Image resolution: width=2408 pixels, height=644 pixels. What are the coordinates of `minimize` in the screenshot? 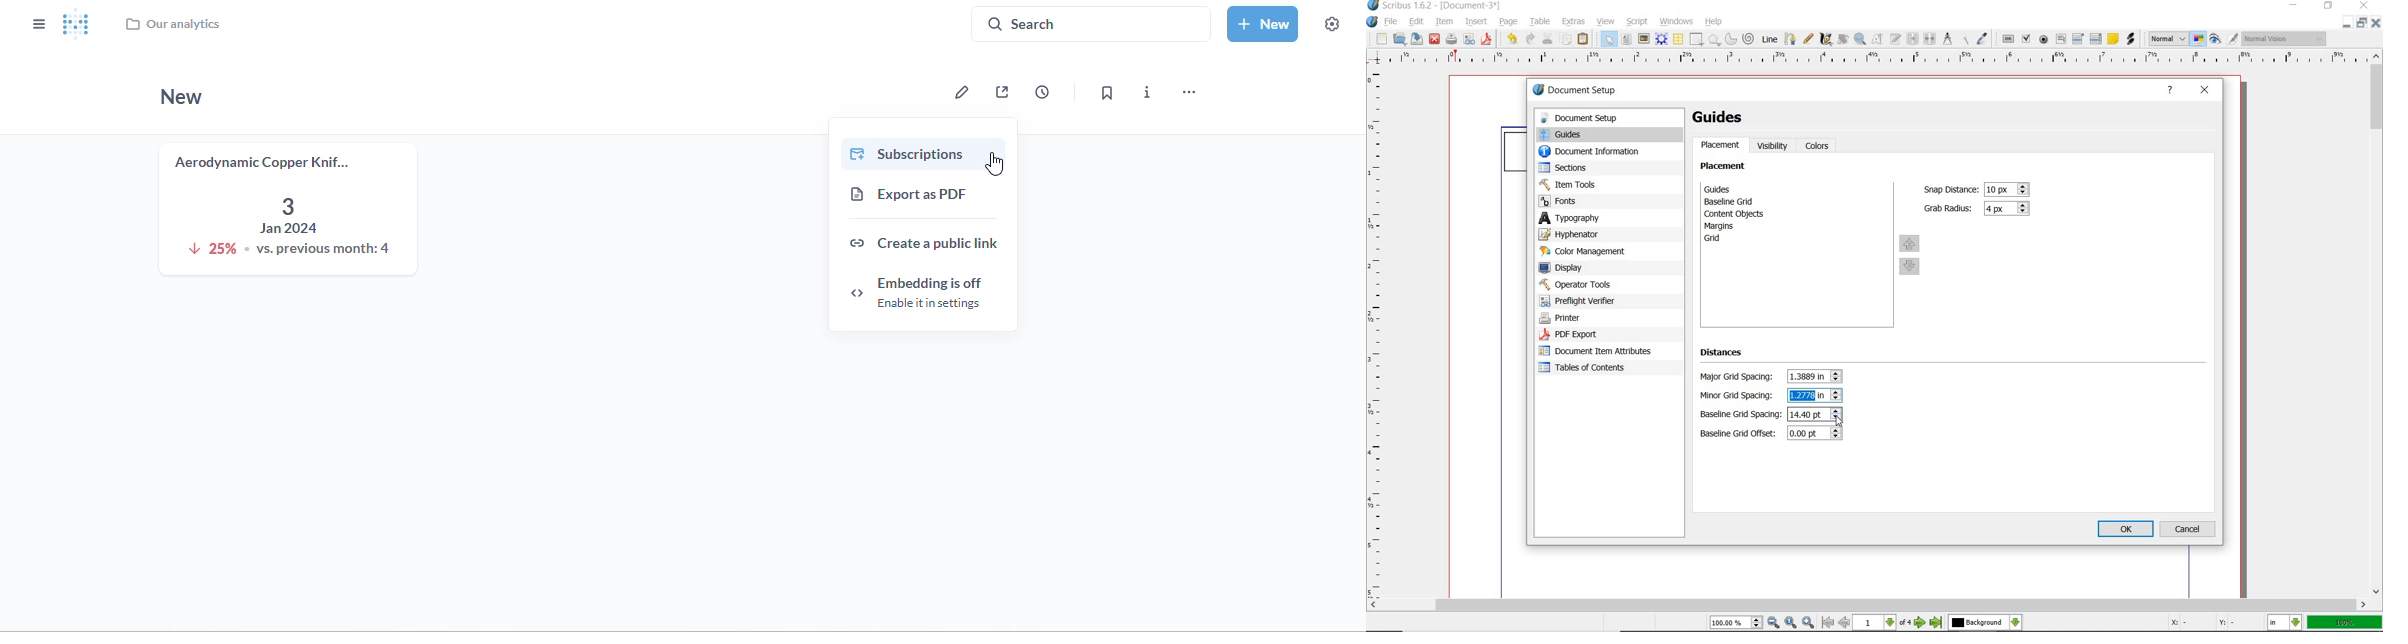 It's located at (2295, 5).